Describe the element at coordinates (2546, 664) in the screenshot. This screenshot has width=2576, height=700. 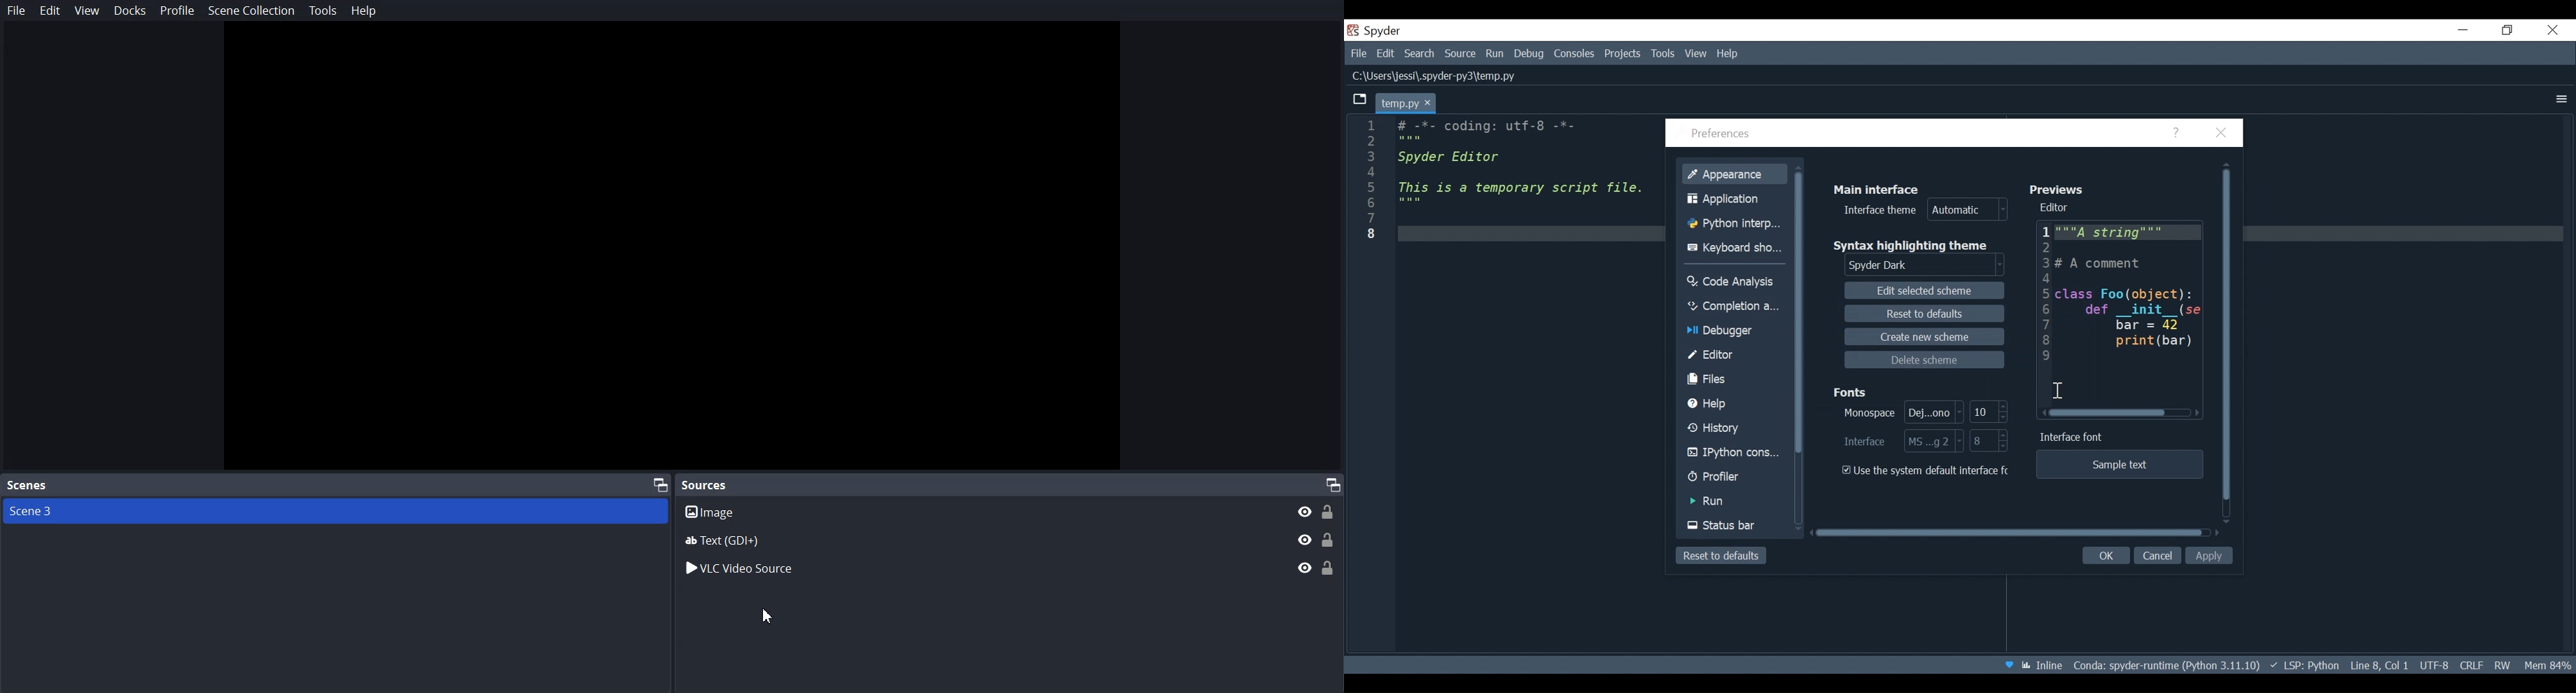
I see `Memory Usage` at that location.